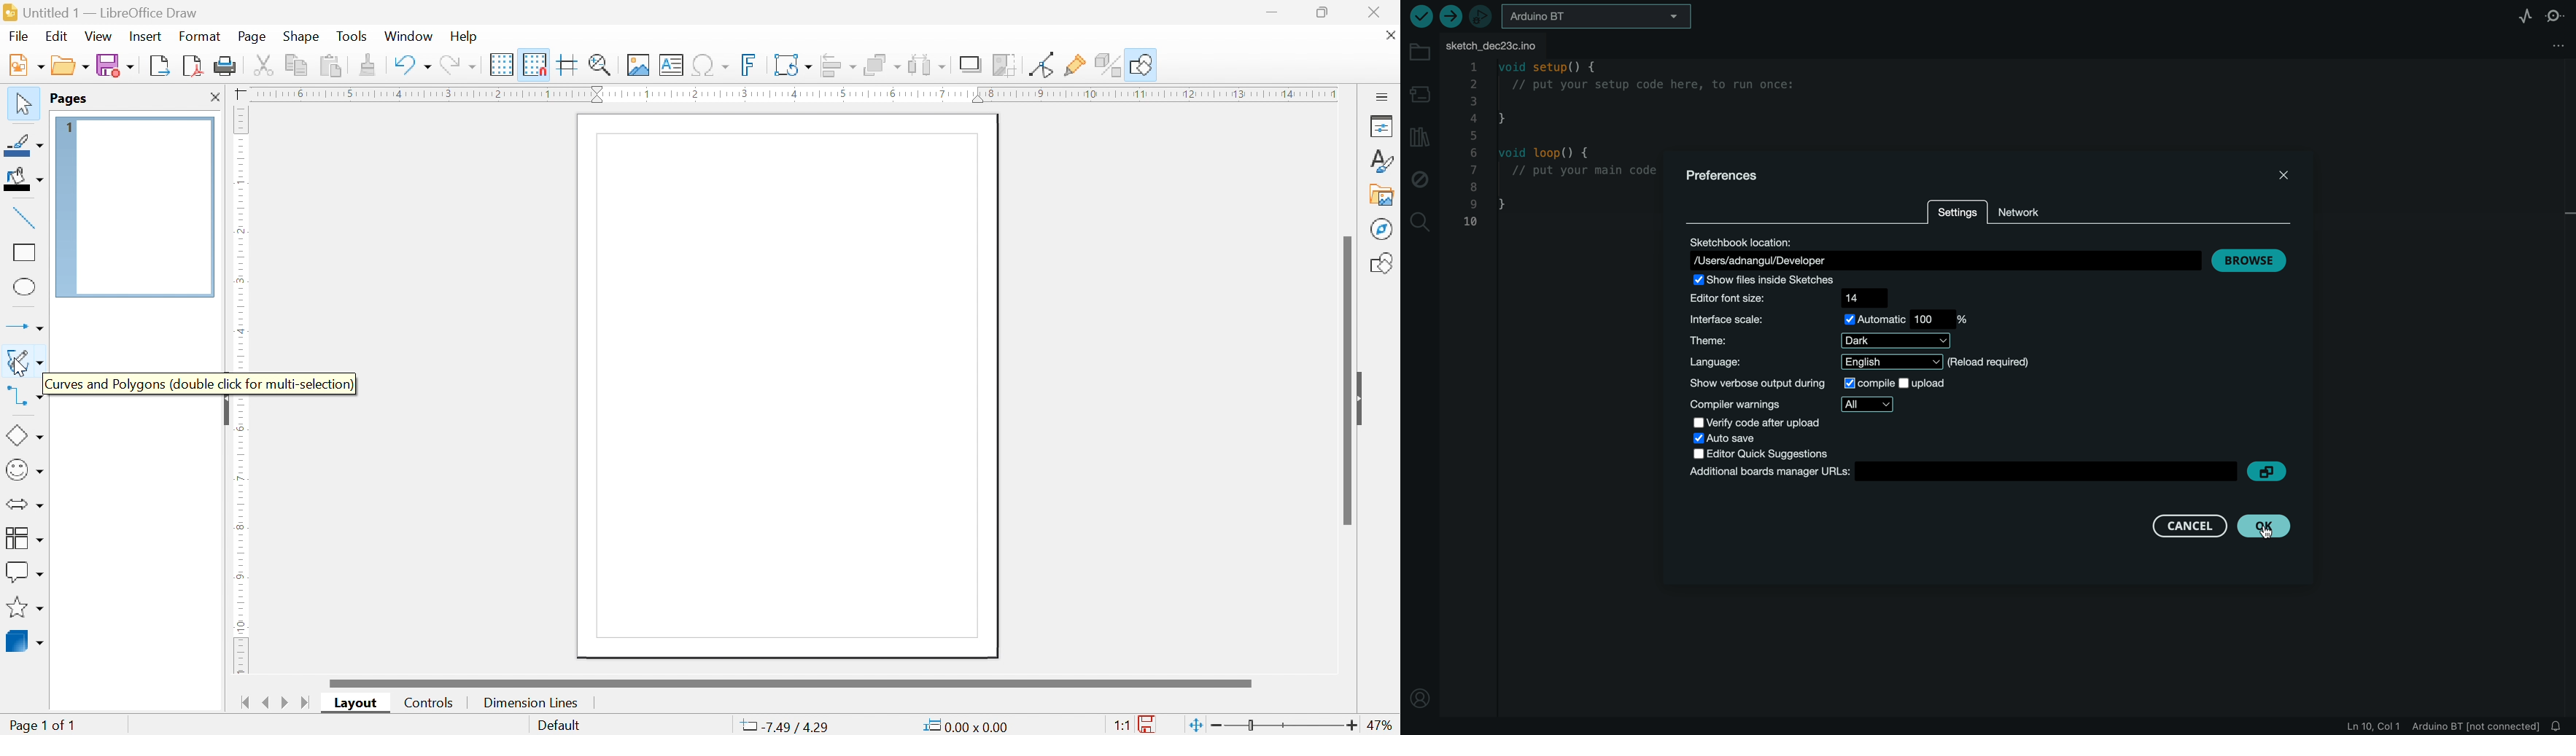  Describe the element at coordinates (783, 727) in the screenshot. I see `-7.49/4.29` at that location.